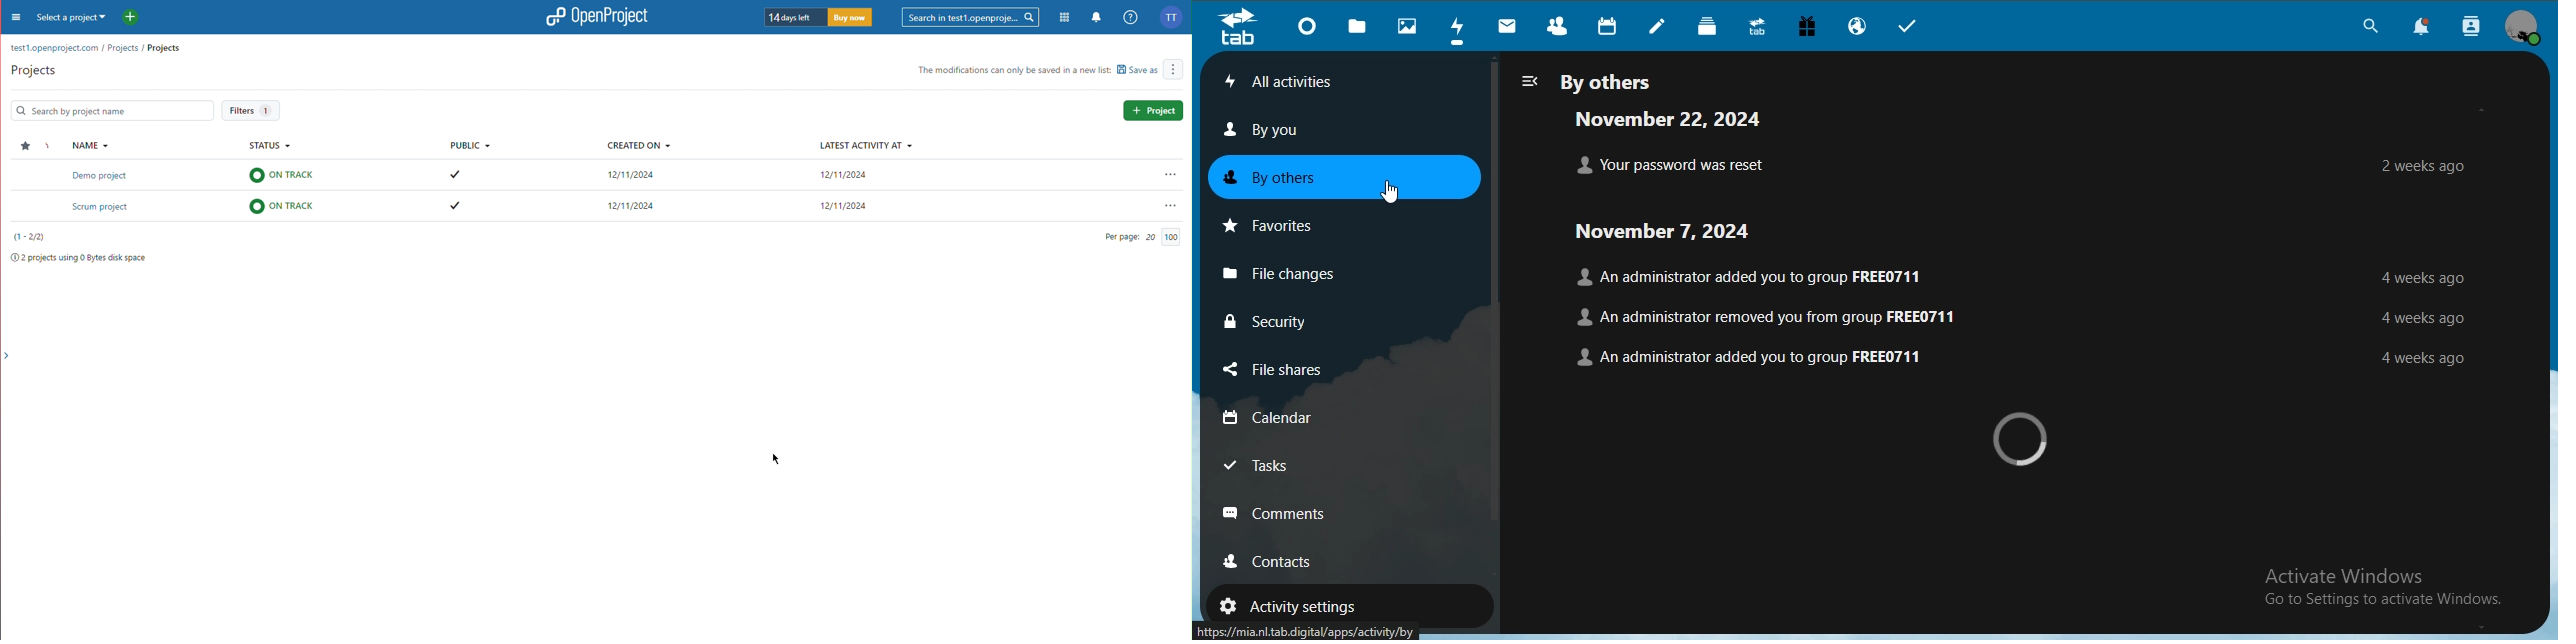  Describe the element at coordinates (2015, 164) in the screenshot. I see `Your password was reset 2 weeks ago` at that location.